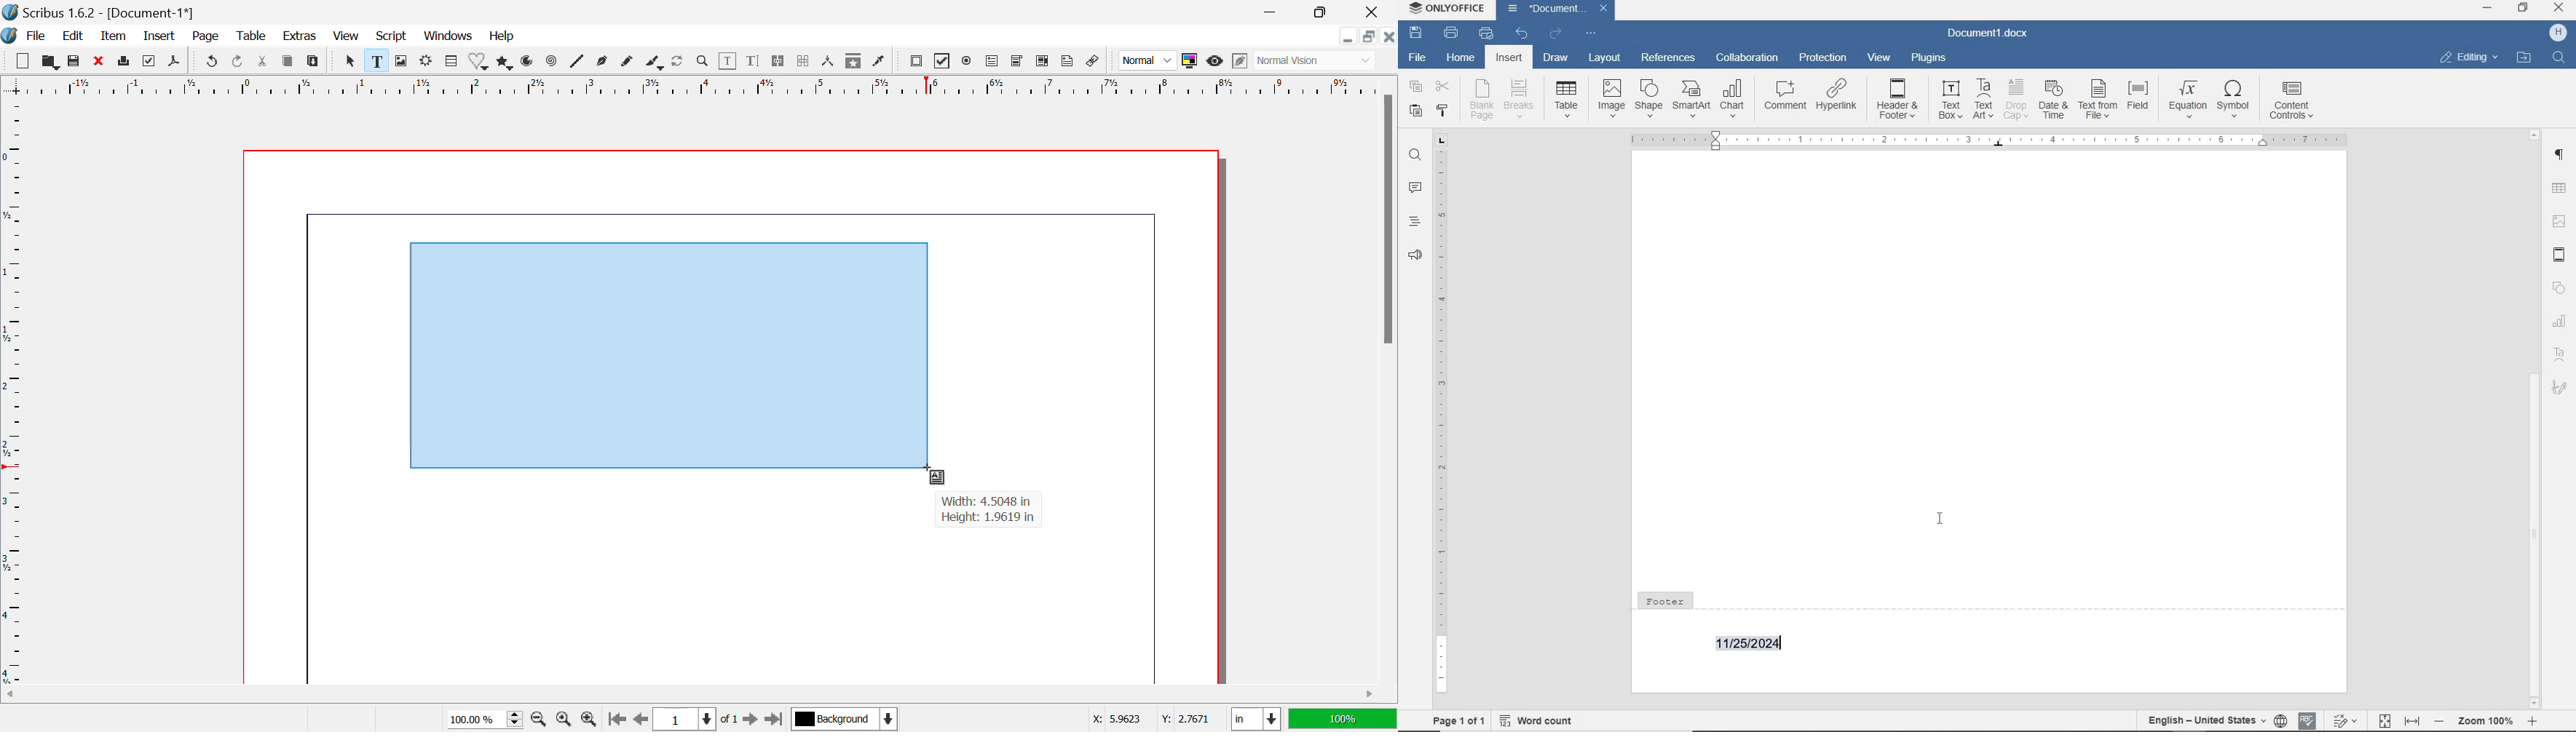 This screenshot has width=2576, height=756. I want to click on Undo, so click(210, 63).